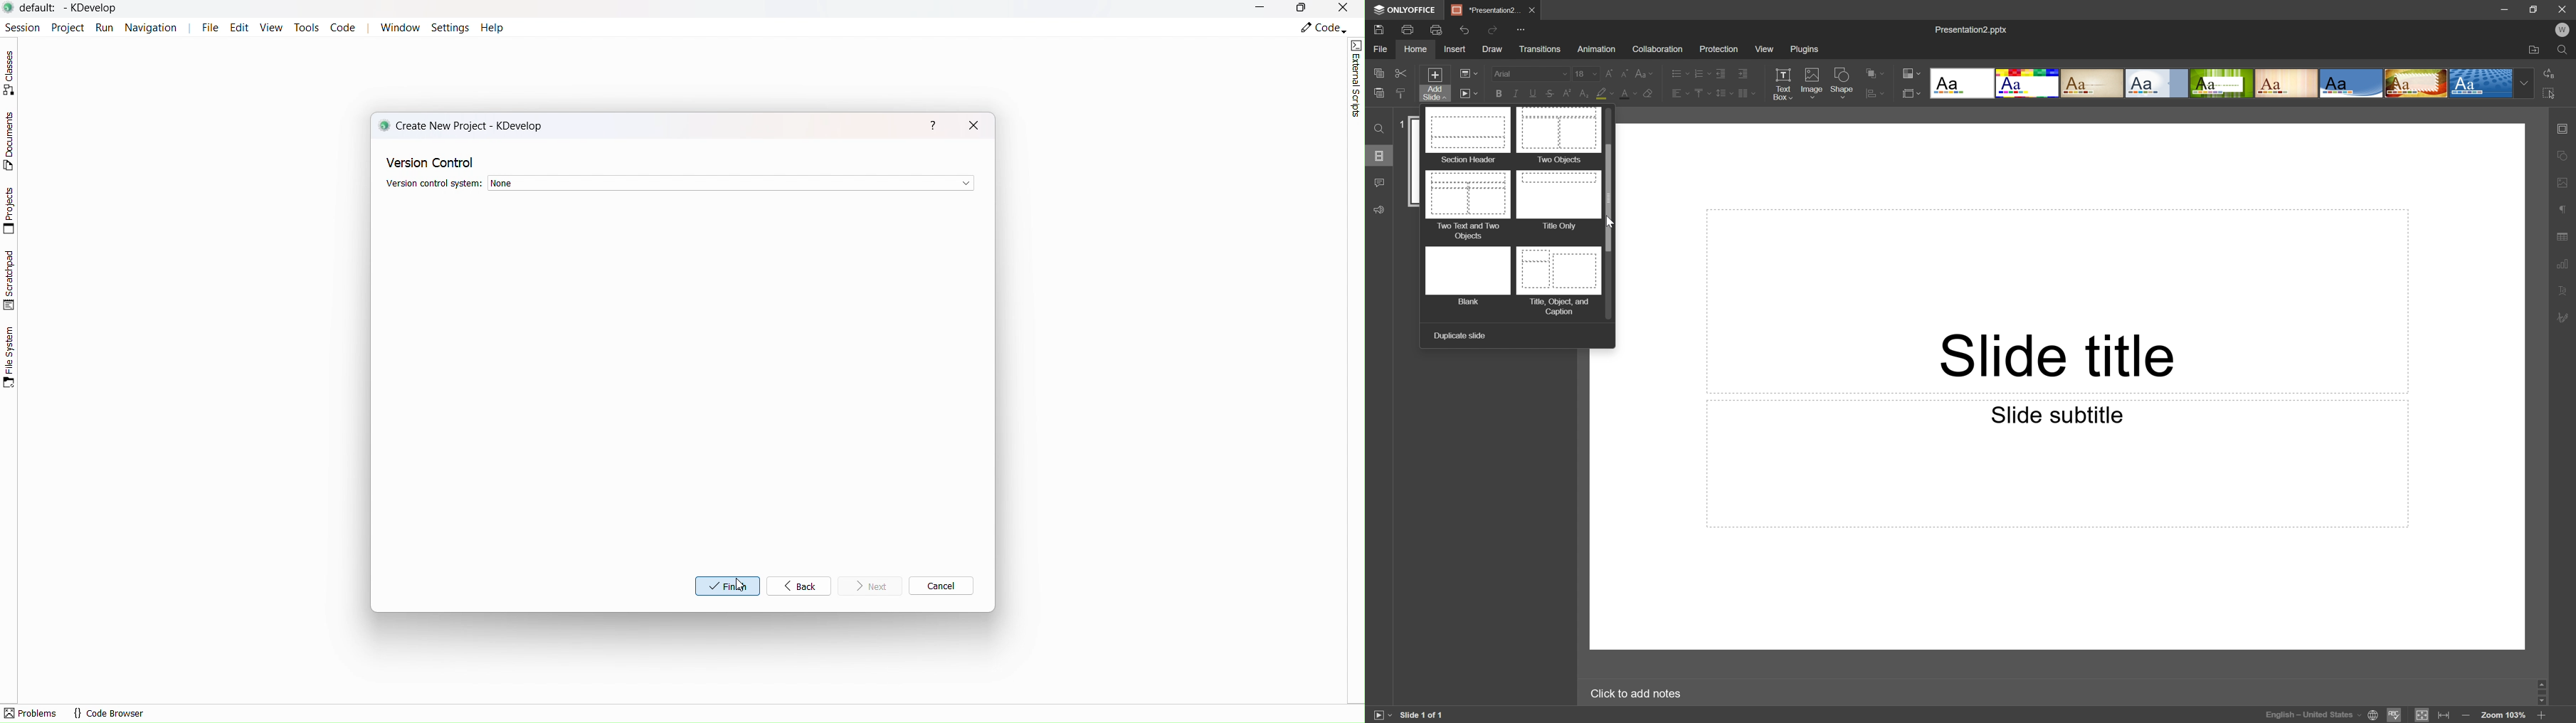 The image size is (2576, 728). I want to click on Cancel, so click(940, 586).